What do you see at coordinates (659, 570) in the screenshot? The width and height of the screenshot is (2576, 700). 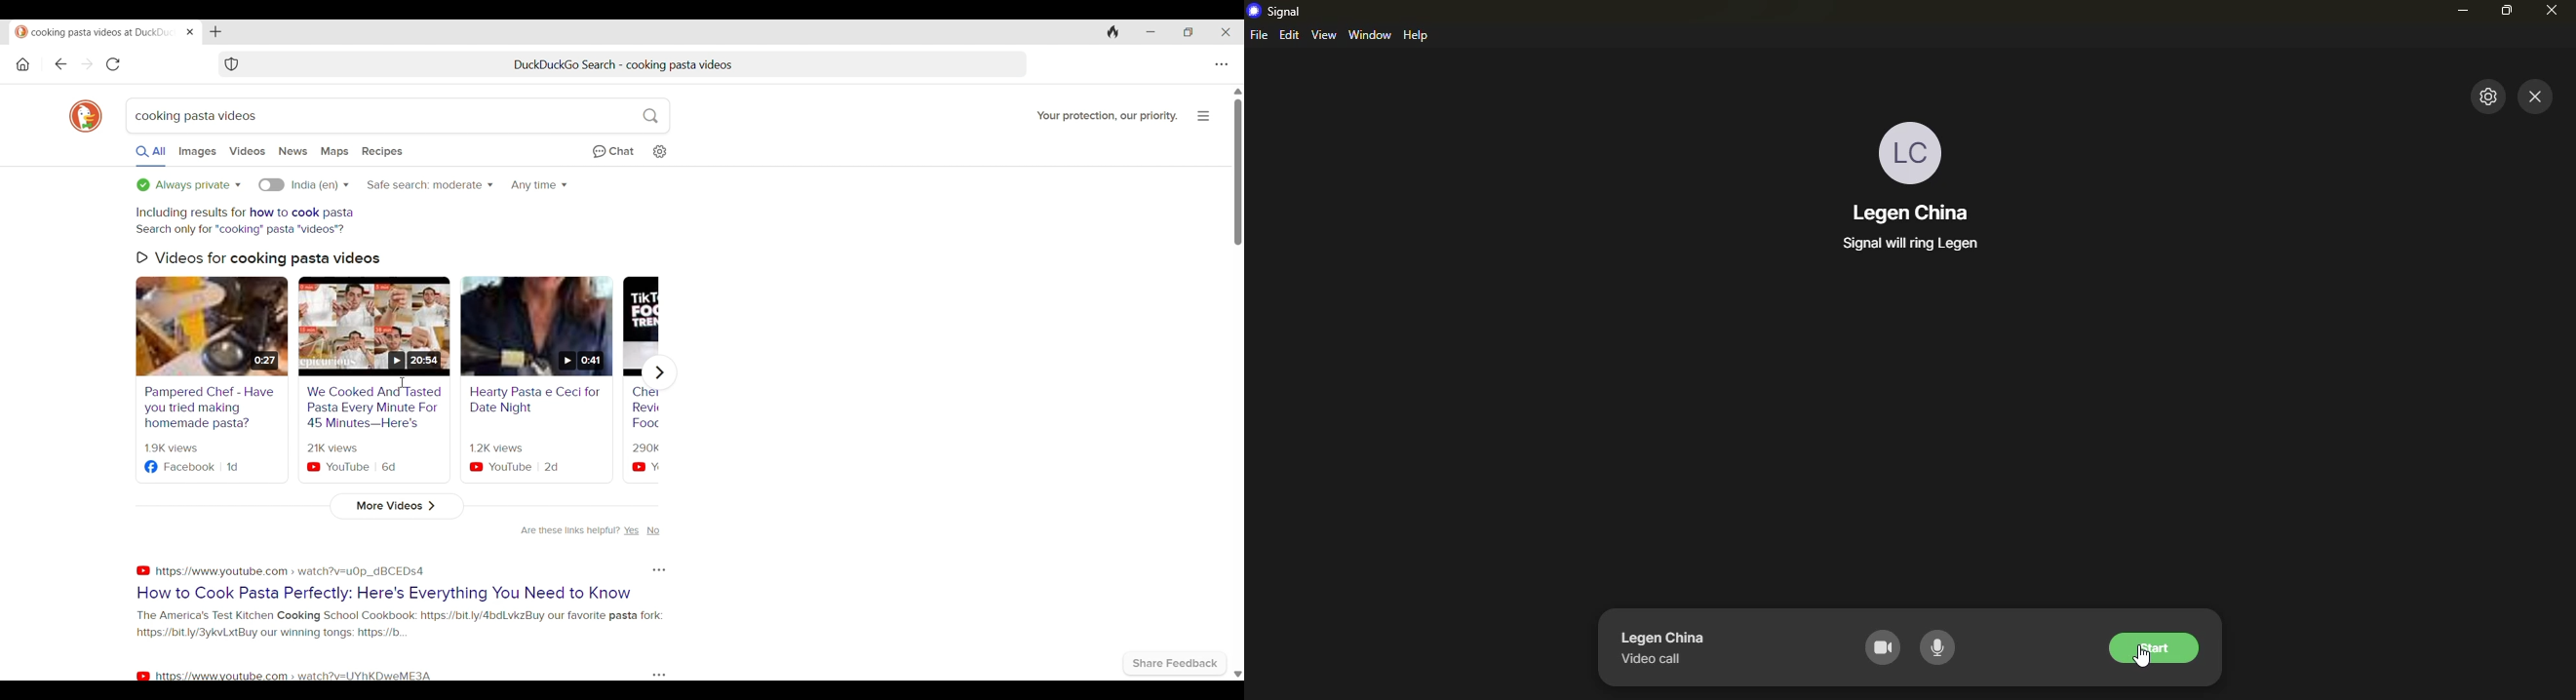 I see `Options` at bounding box center [659, 570].